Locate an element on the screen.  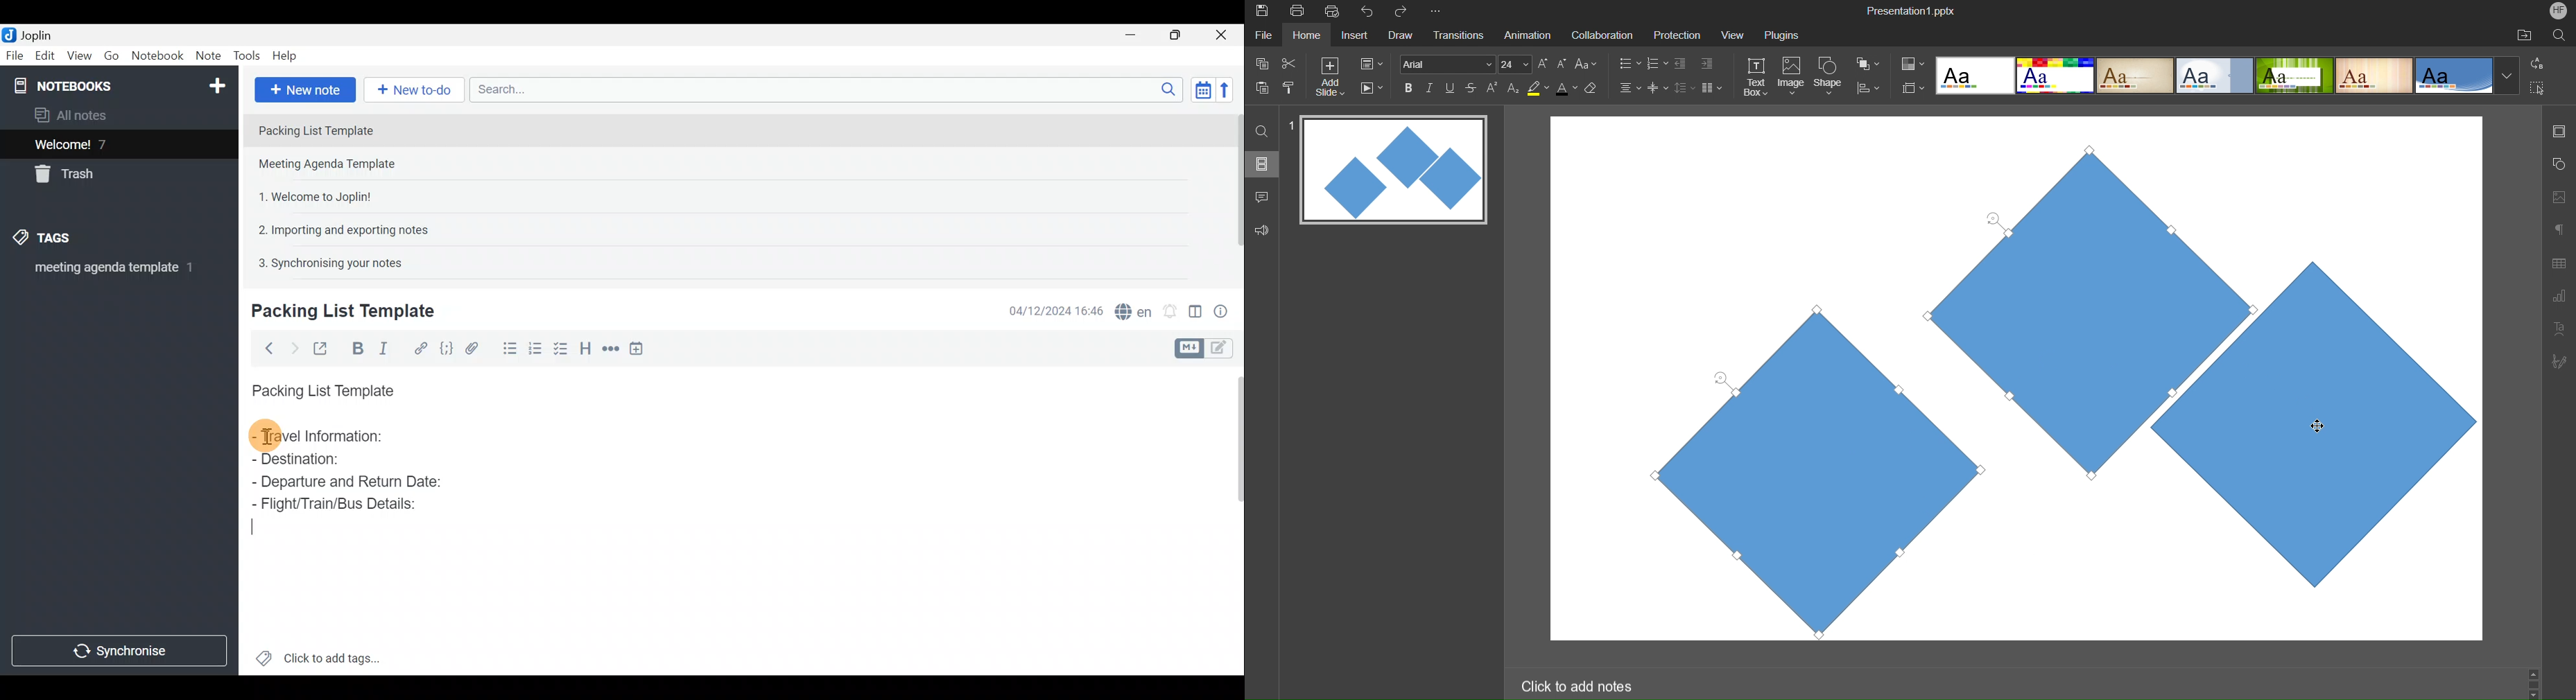
Joplin is located at coordinates (30, 34).